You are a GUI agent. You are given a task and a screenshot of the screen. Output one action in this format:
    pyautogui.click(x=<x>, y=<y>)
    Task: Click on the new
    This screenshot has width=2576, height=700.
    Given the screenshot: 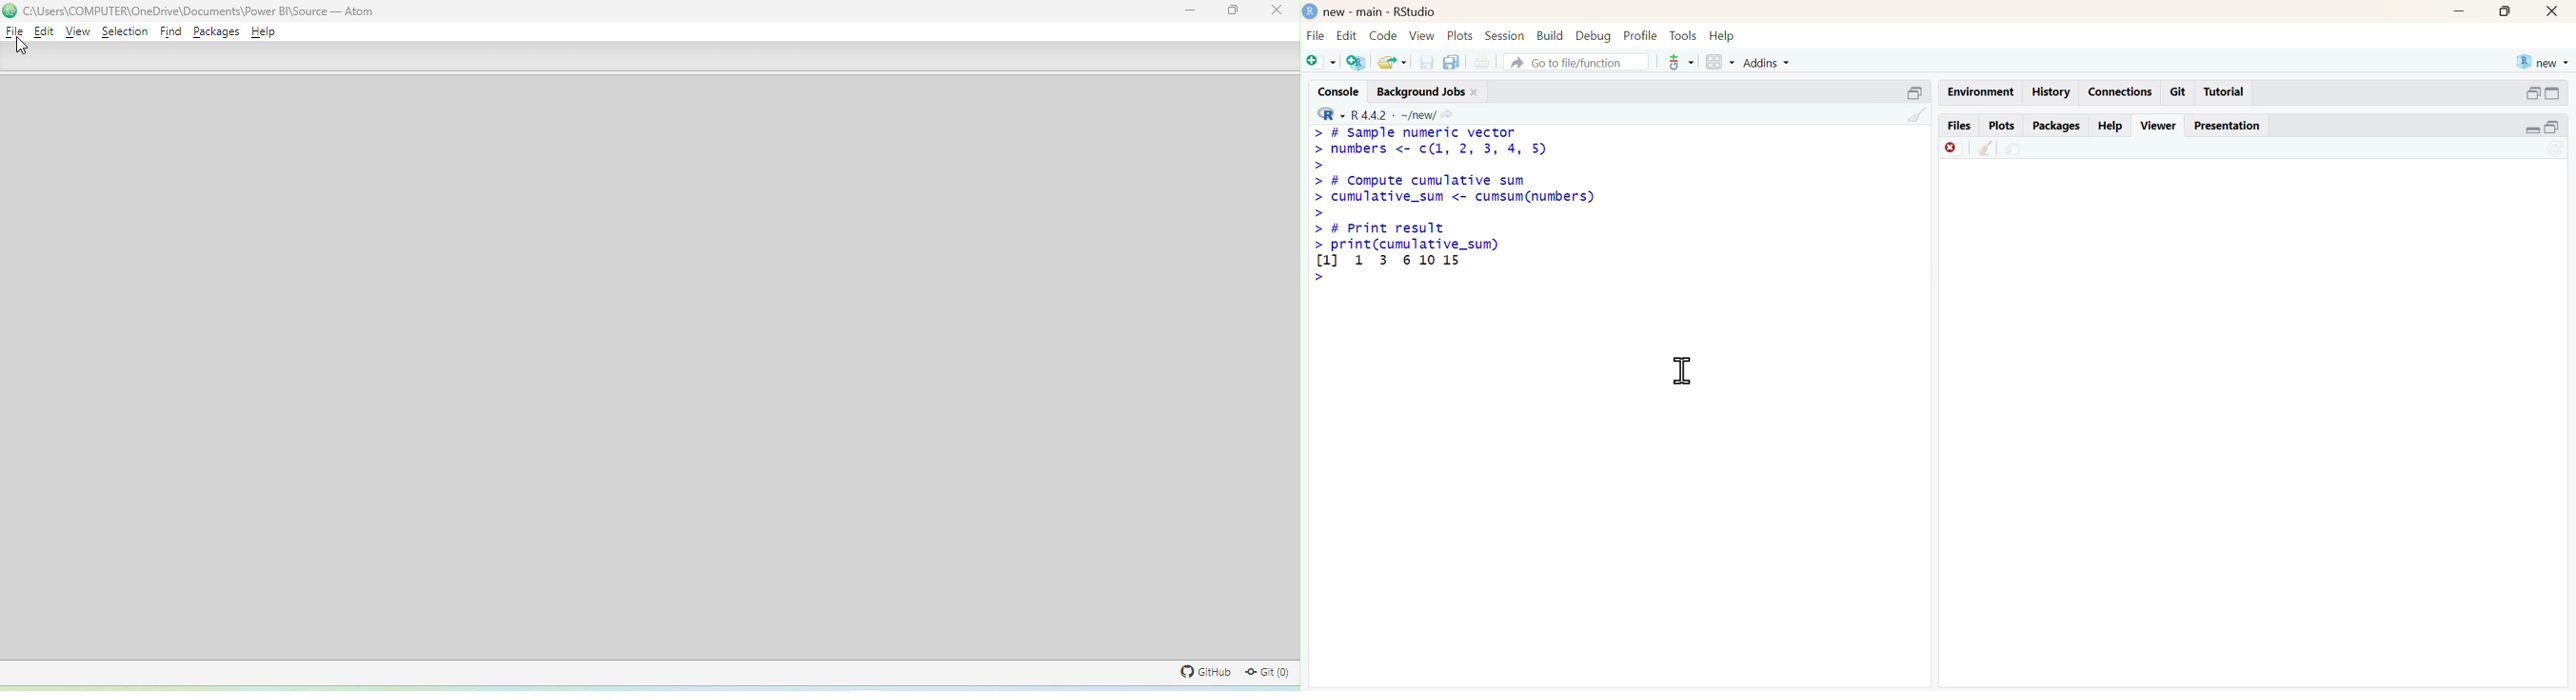 What is the action you would take?
    pyautogui.click(x=2544, y=62)
    